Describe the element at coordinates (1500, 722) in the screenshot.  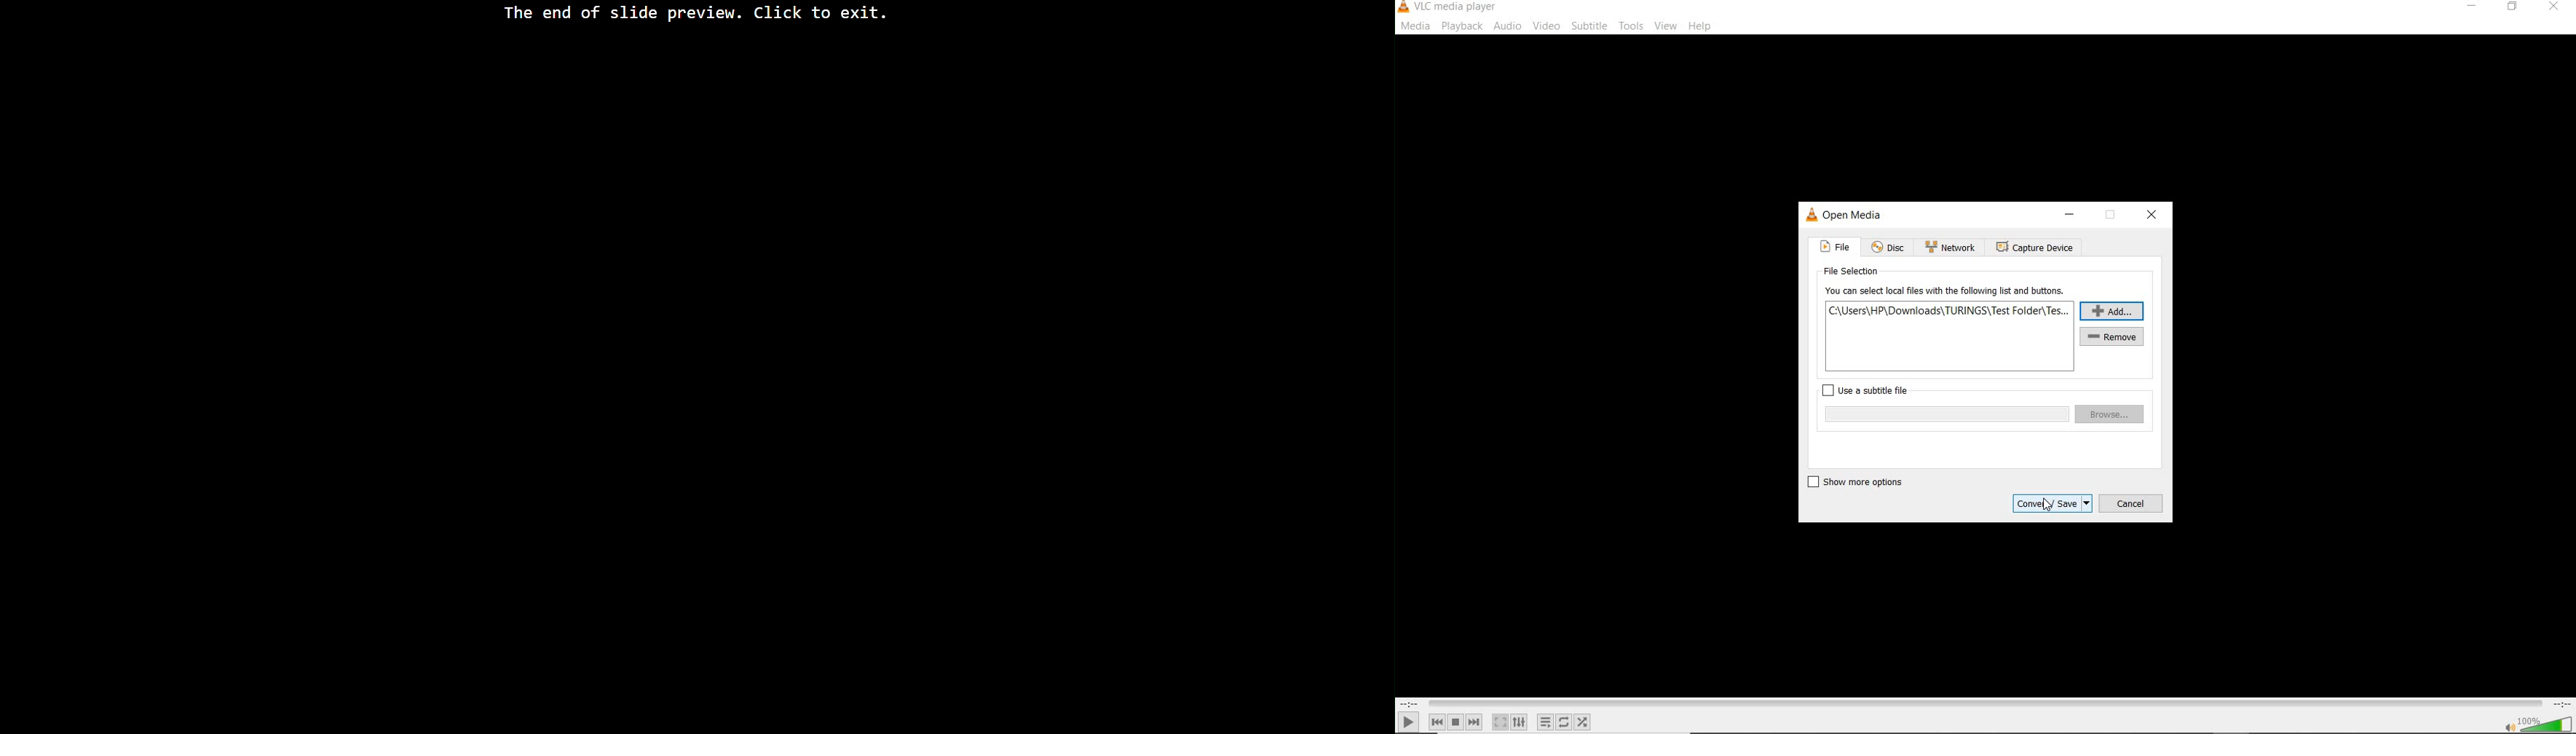
I see `toggle the video in fullscreen` at that location.